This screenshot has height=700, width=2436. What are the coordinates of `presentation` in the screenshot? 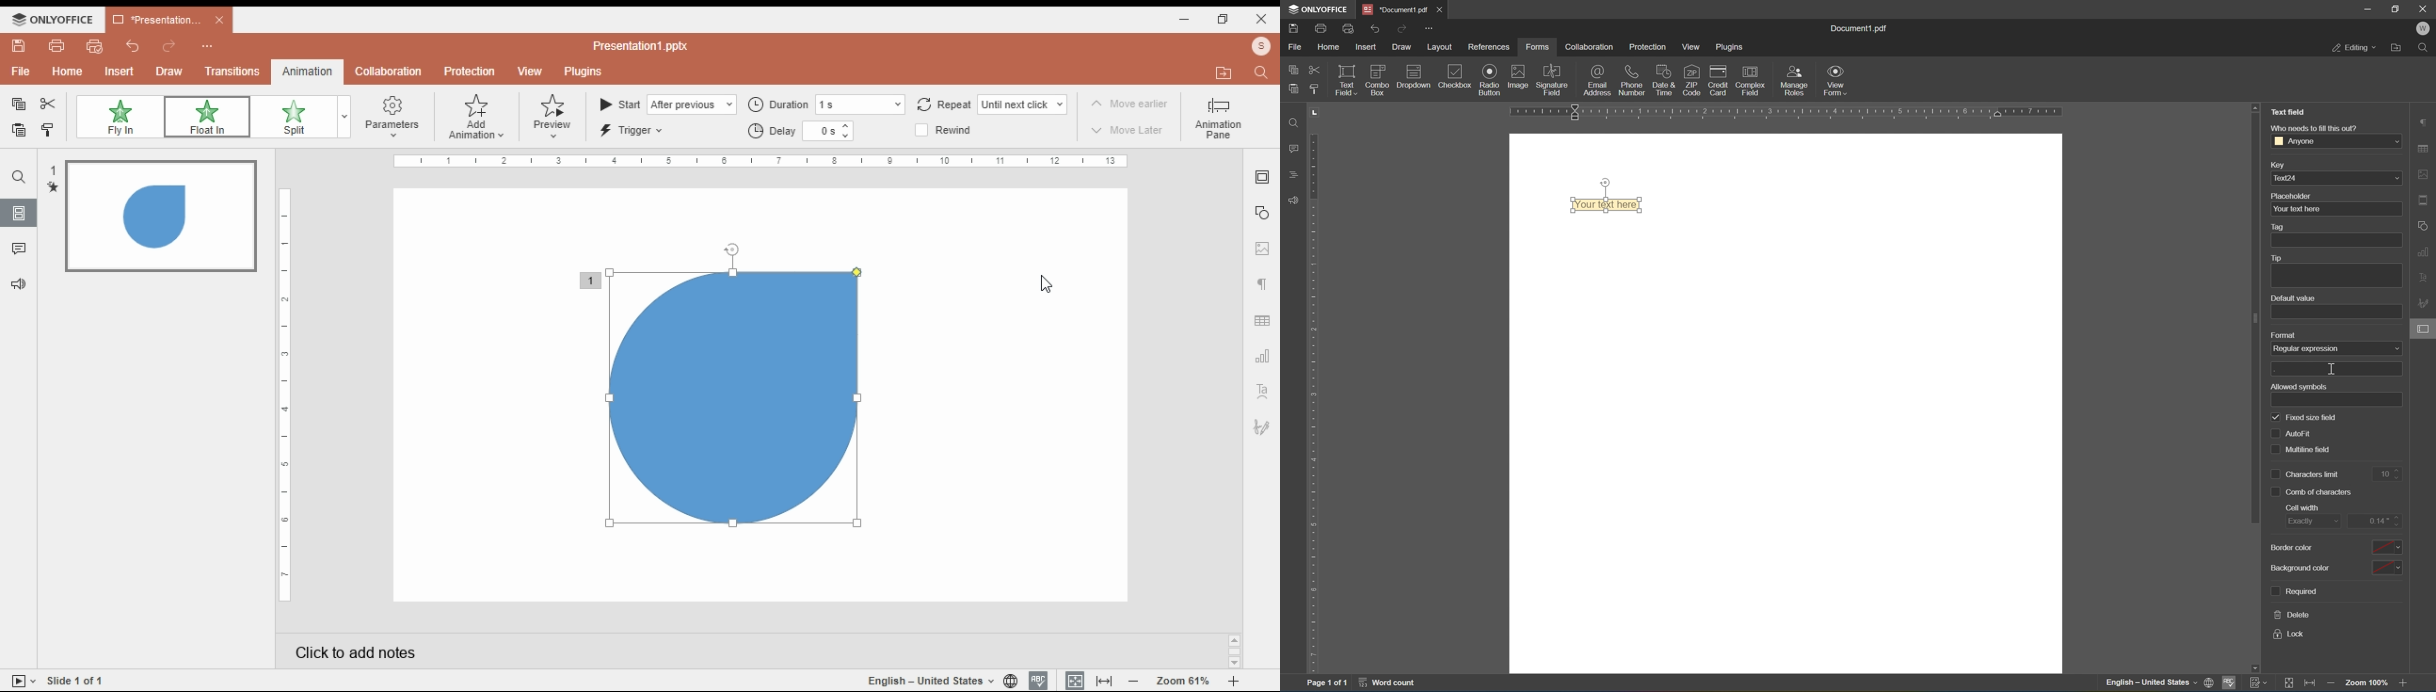 It's located at (167, 20).